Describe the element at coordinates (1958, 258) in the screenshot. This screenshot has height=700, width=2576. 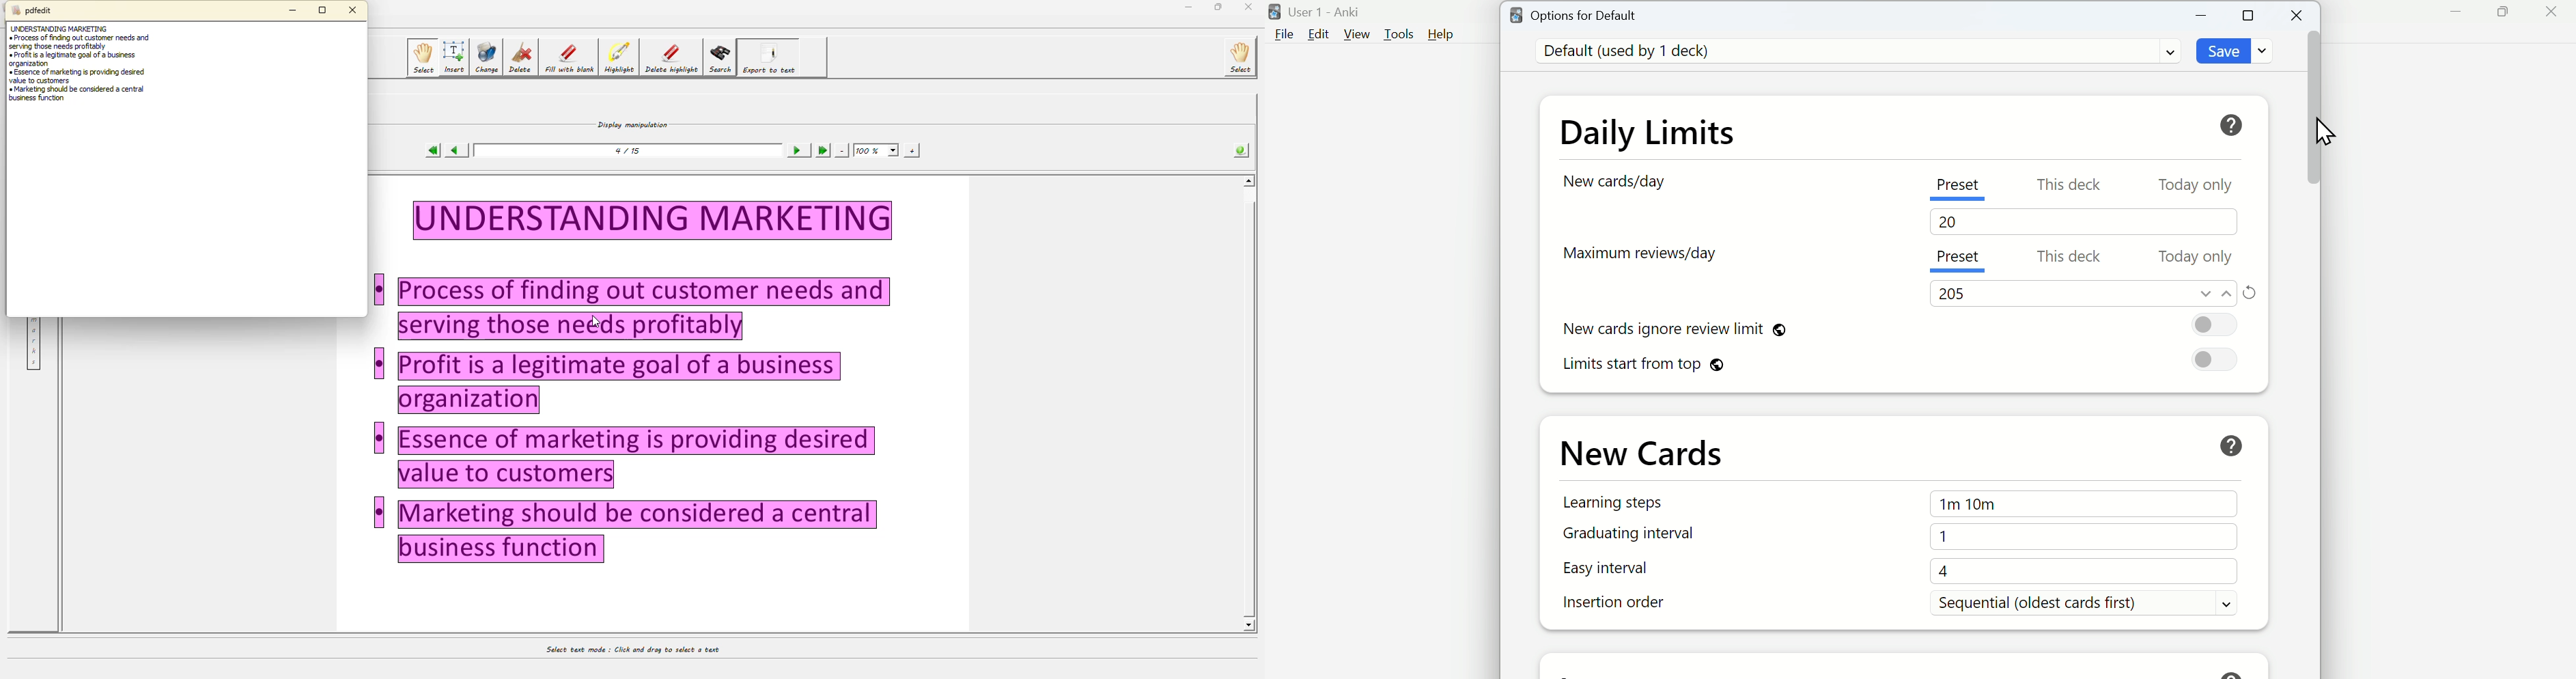
I see `Preset` at that location.